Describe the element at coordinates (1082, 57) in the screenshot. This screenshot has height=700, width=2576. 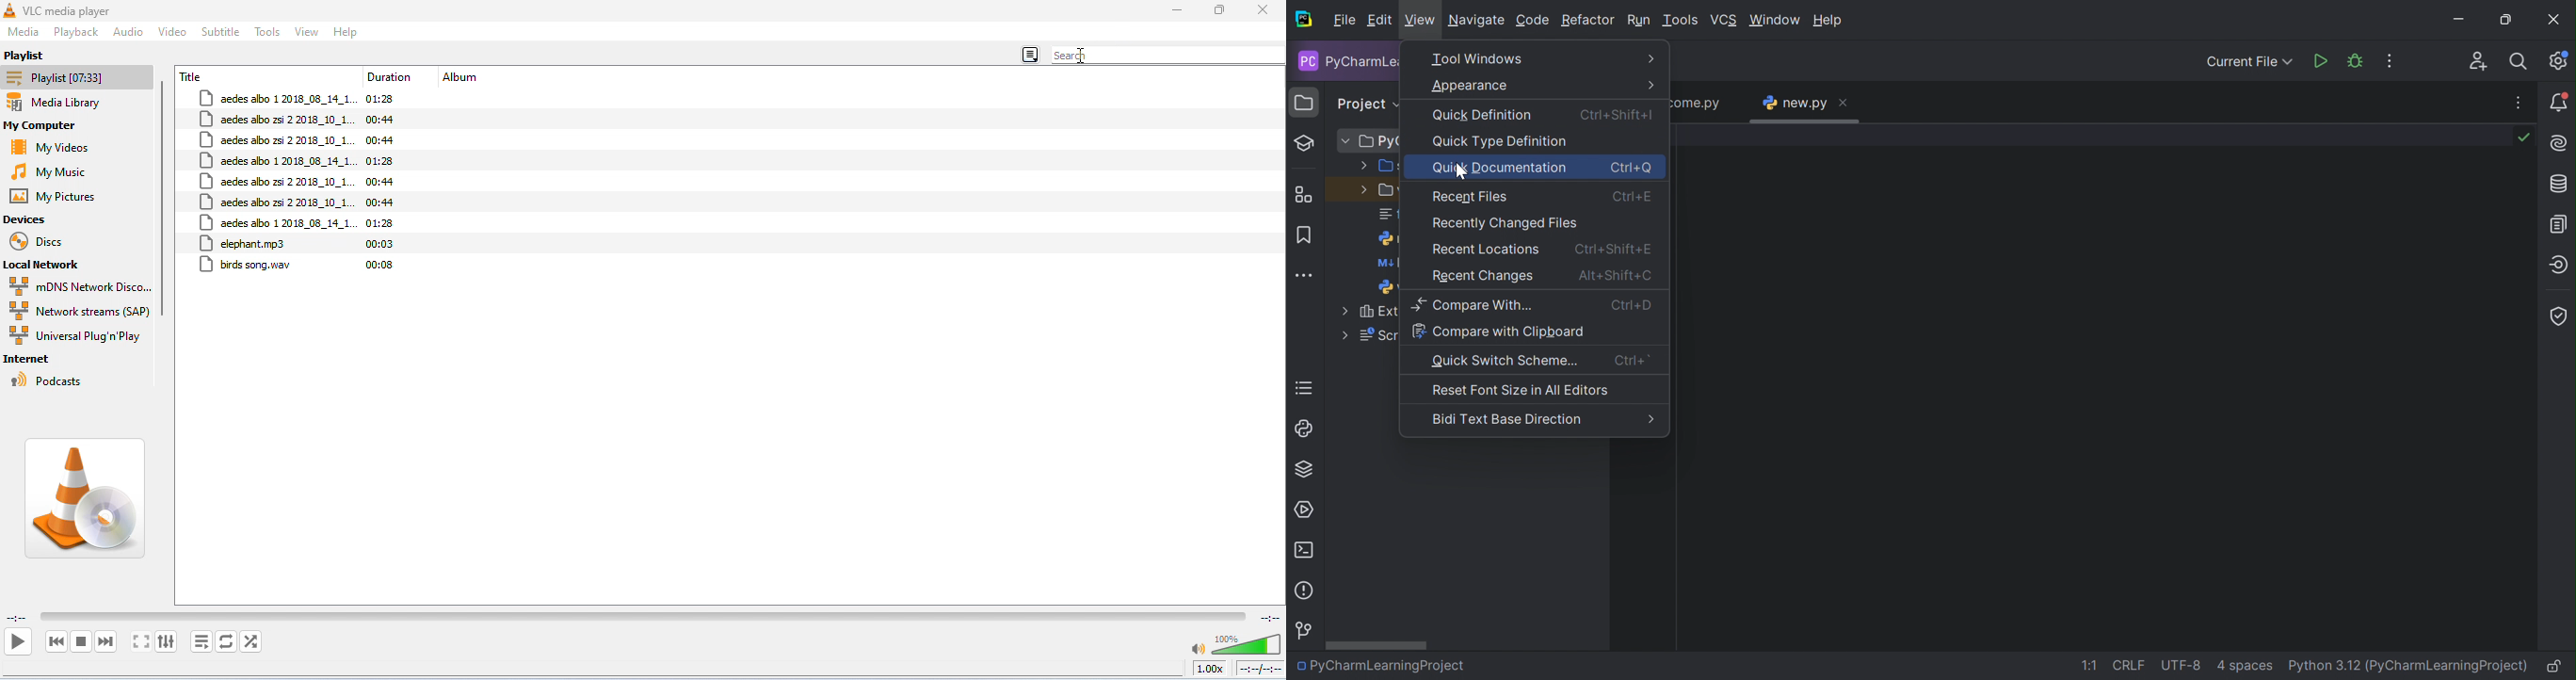
I see `Cursor Position` at that location.